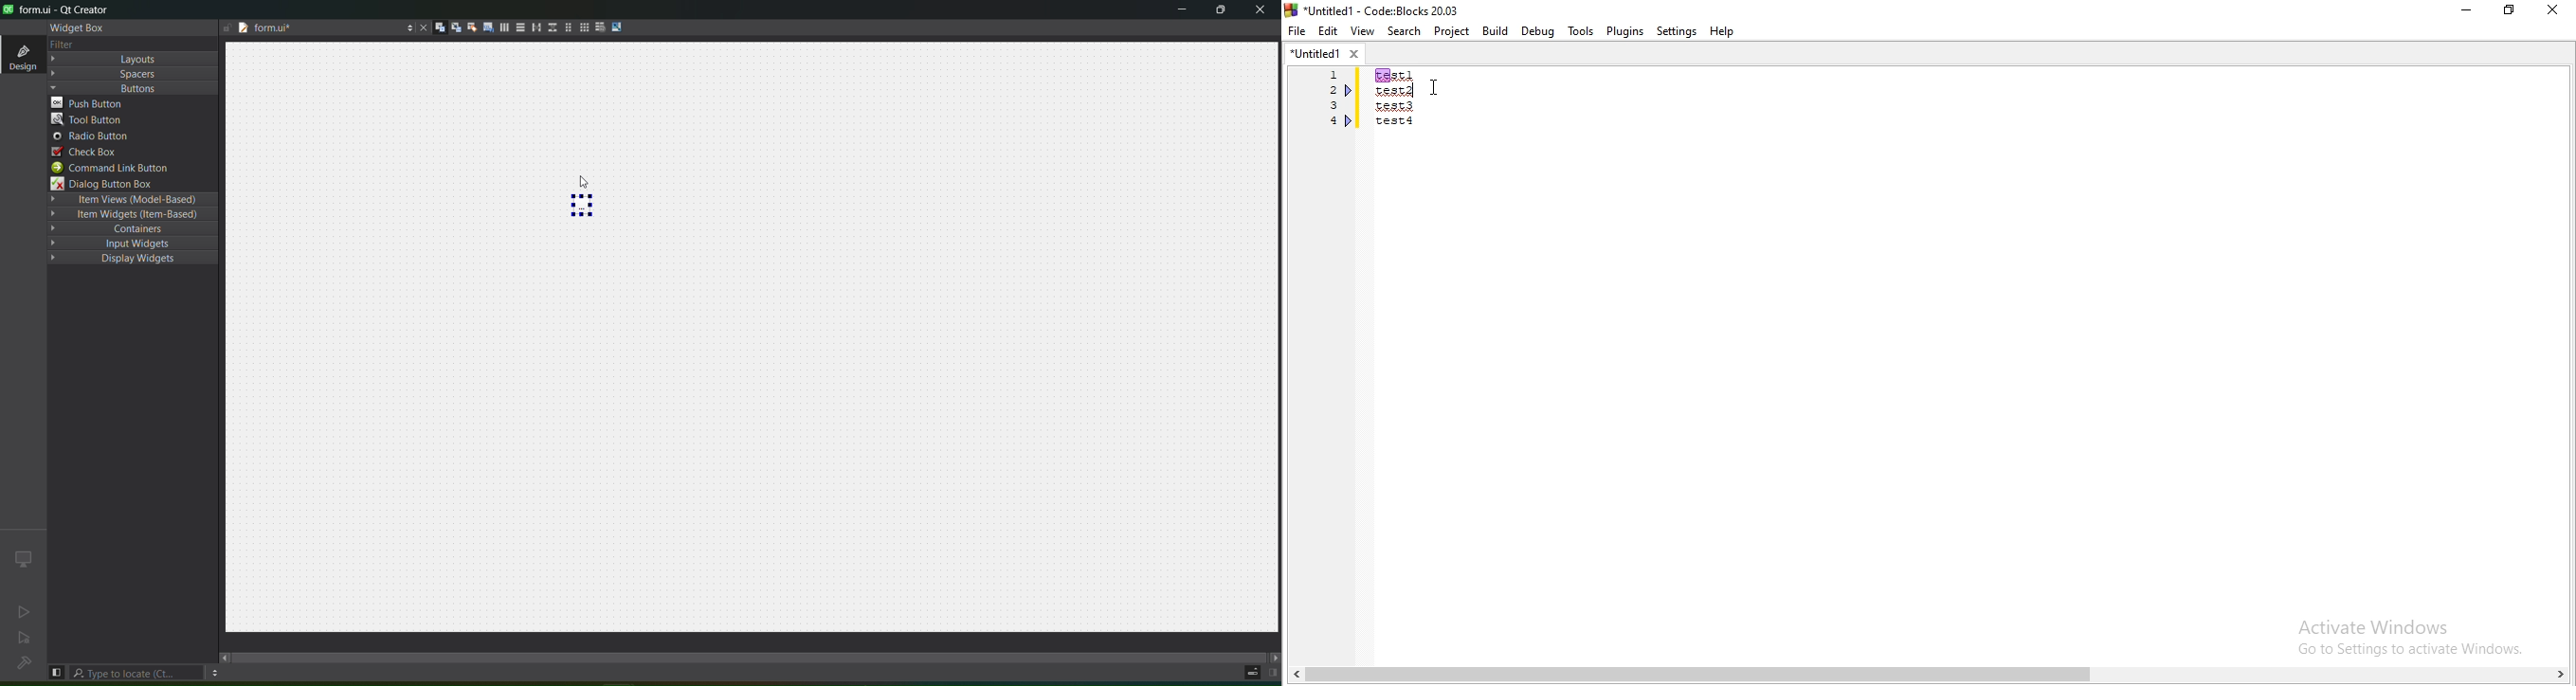 This screenshot has width=2576, height=700. What do you see at coordinates (24, 558) in the screenshot?
I see `icon` at bounding box center [24, 558].